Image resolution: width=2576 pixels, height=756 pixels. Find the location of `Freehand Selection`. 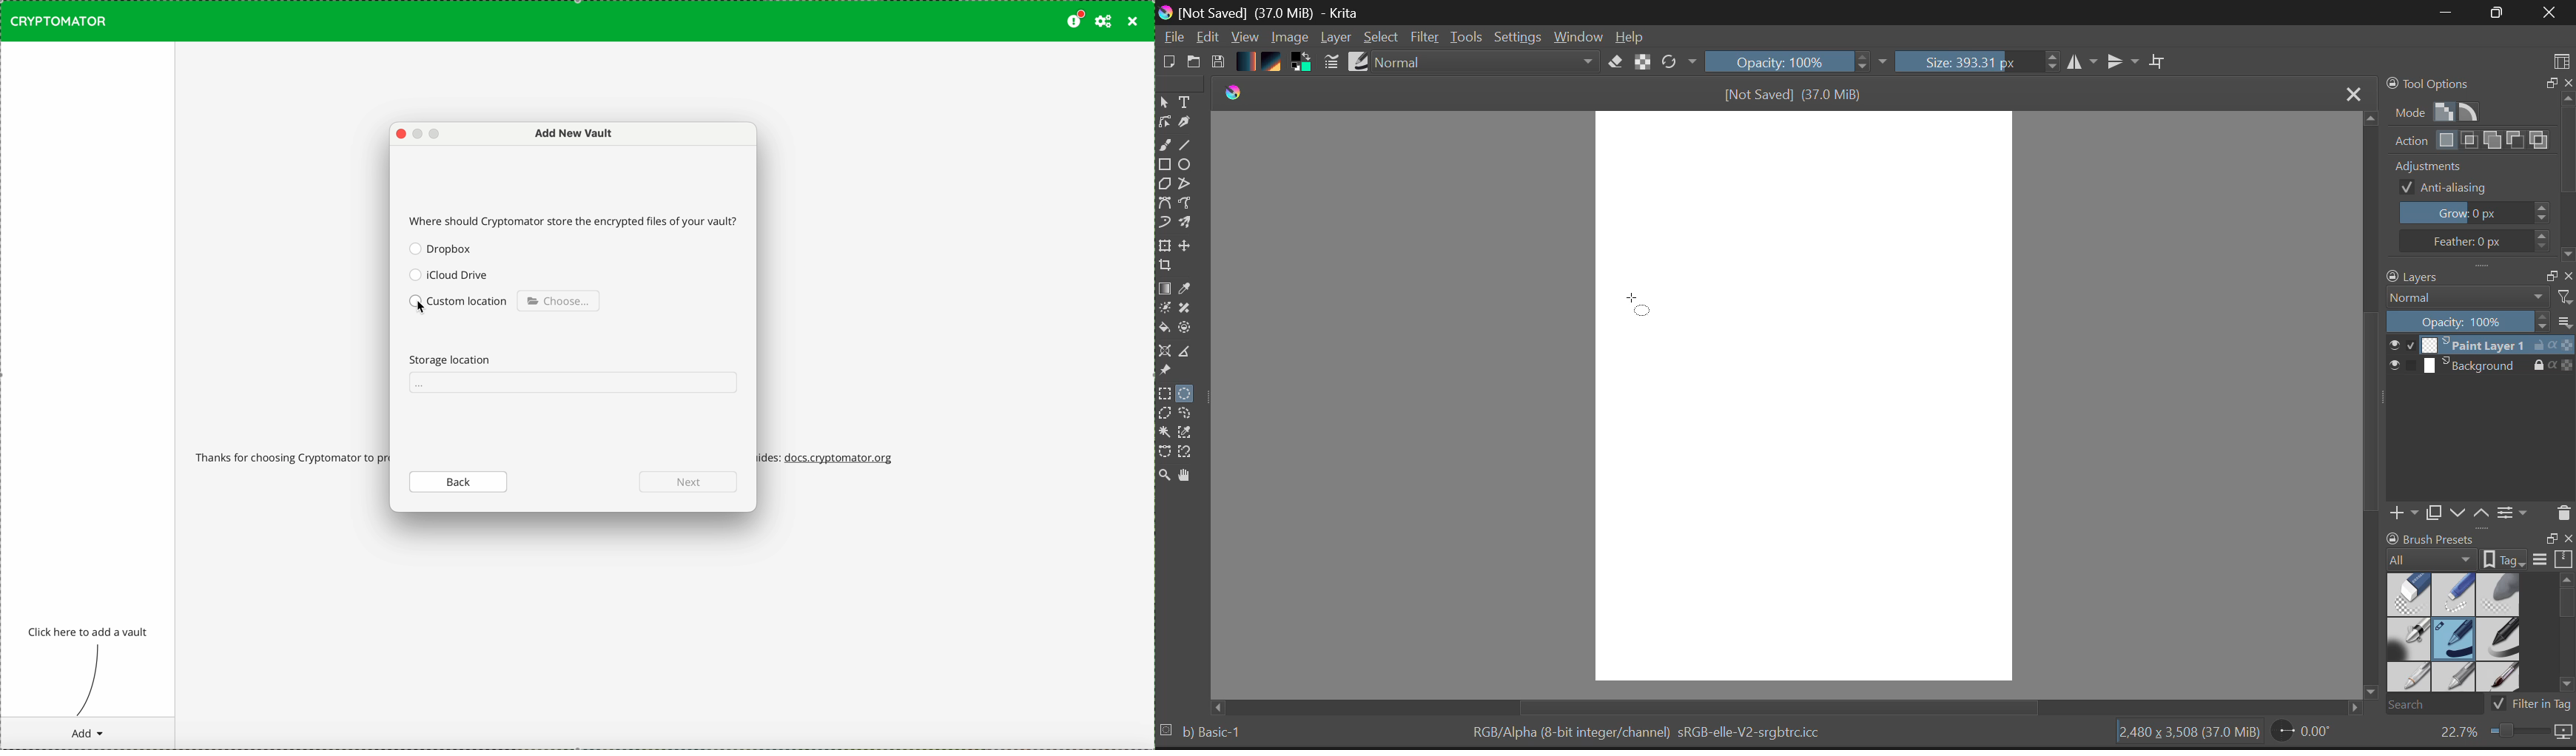

Freehand Selection is located at coordinates (1194, 415).